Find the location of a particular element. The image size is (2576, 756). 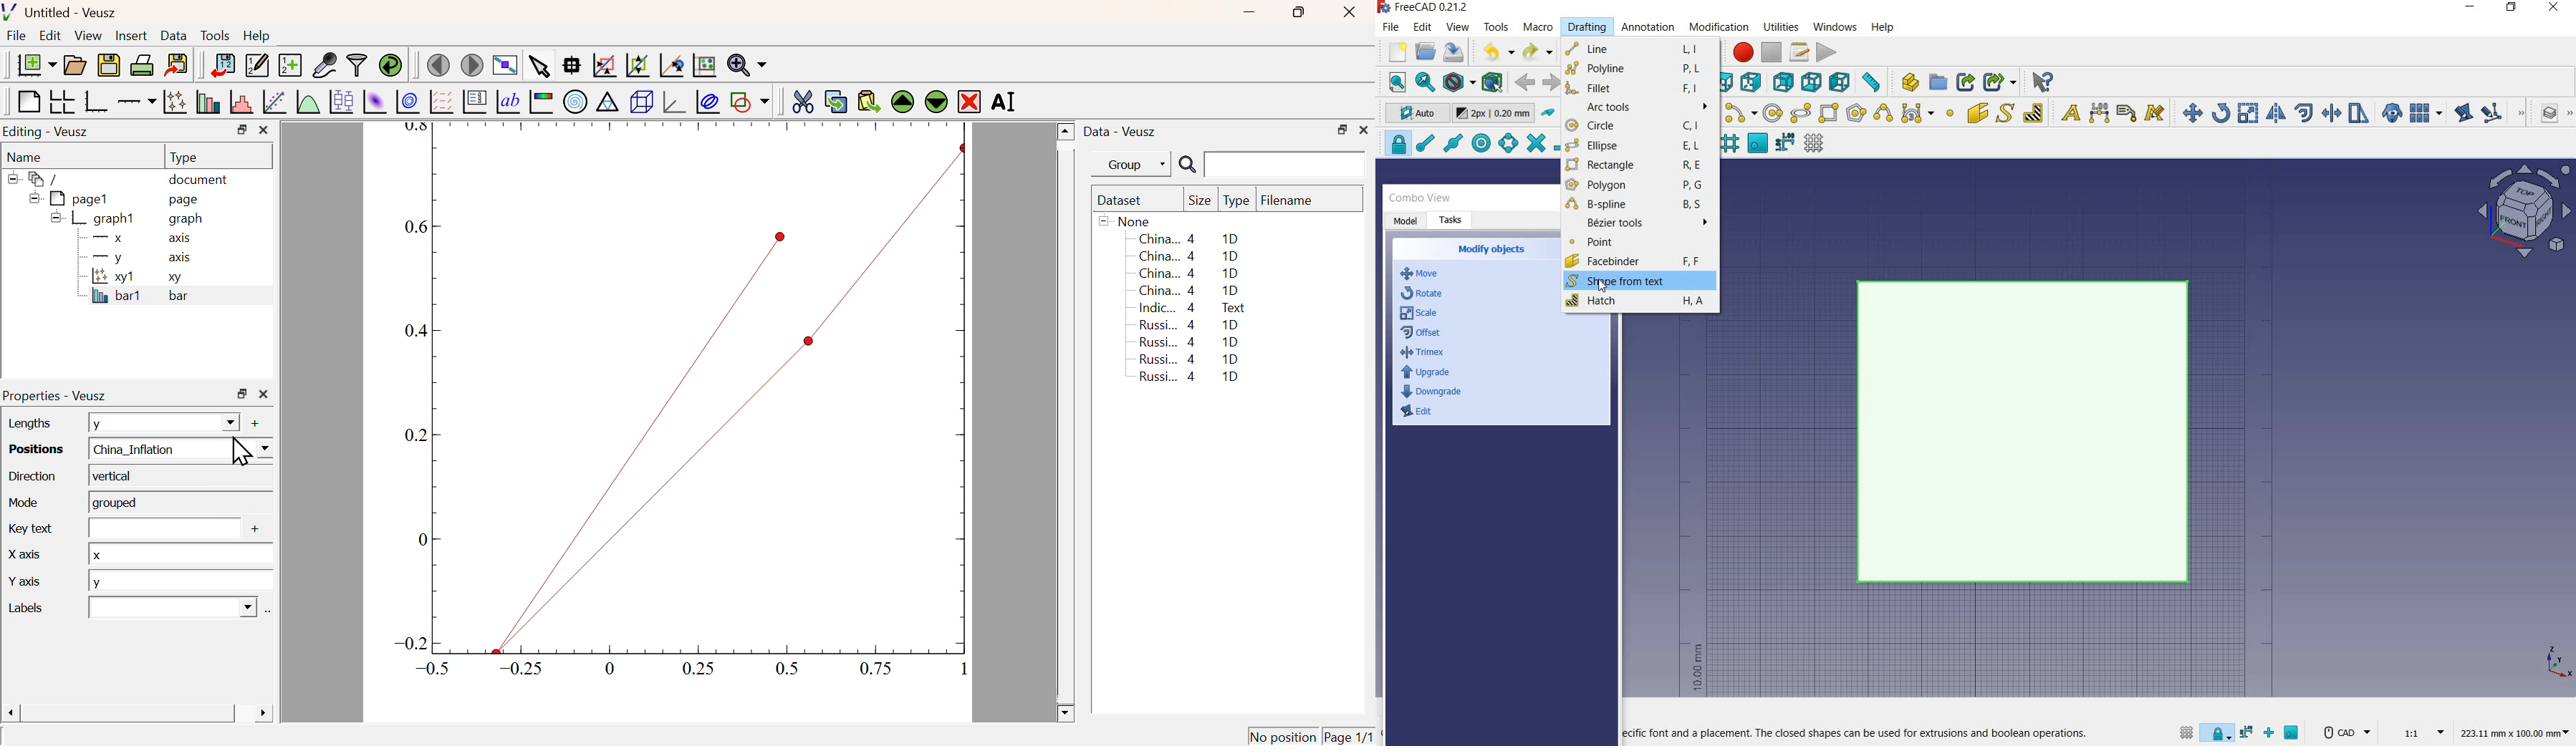

X Axis is located at coordinates (36, 558).